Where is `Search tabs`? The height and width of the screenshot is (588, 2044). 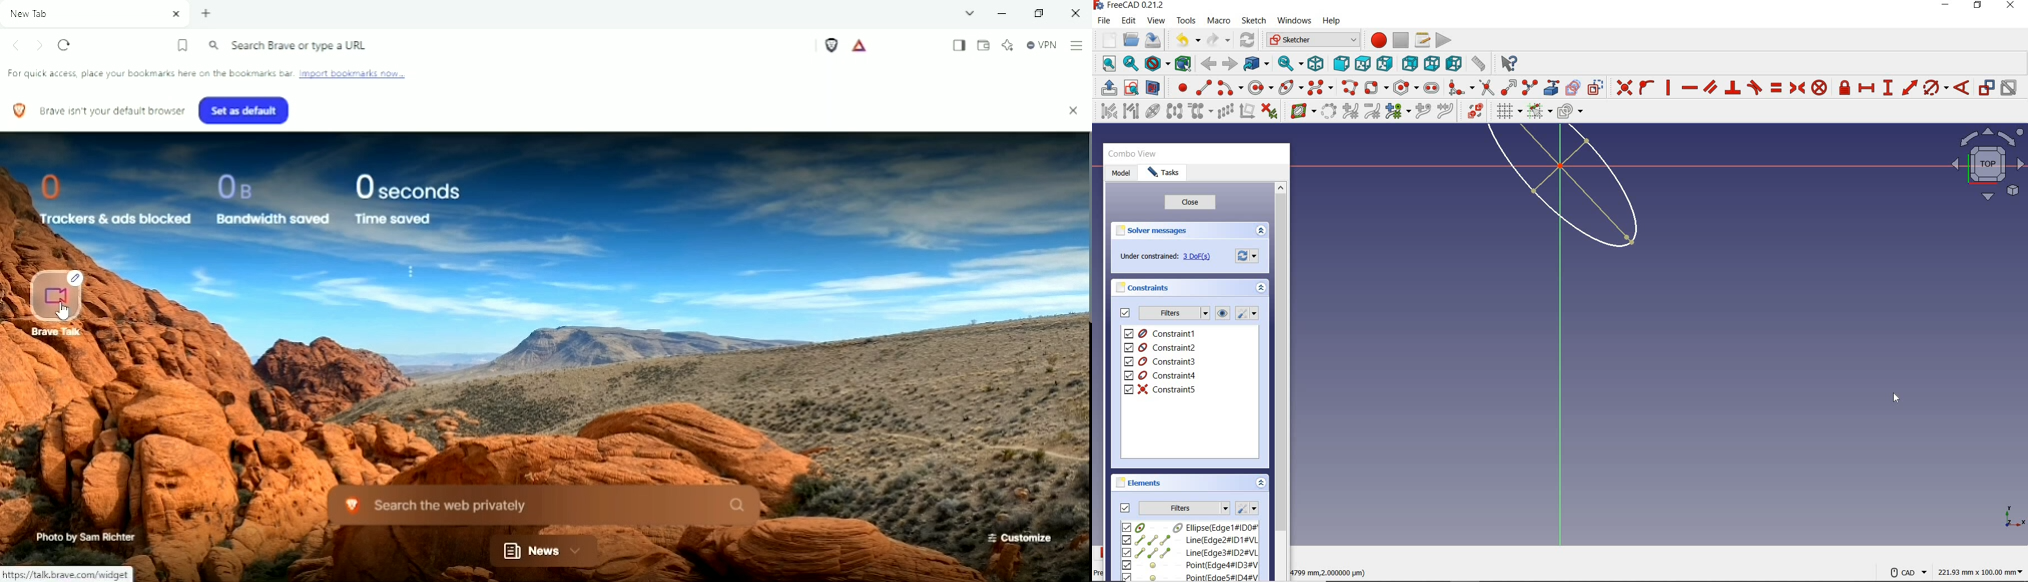
Search tabs is located at coordinates (971, 13).